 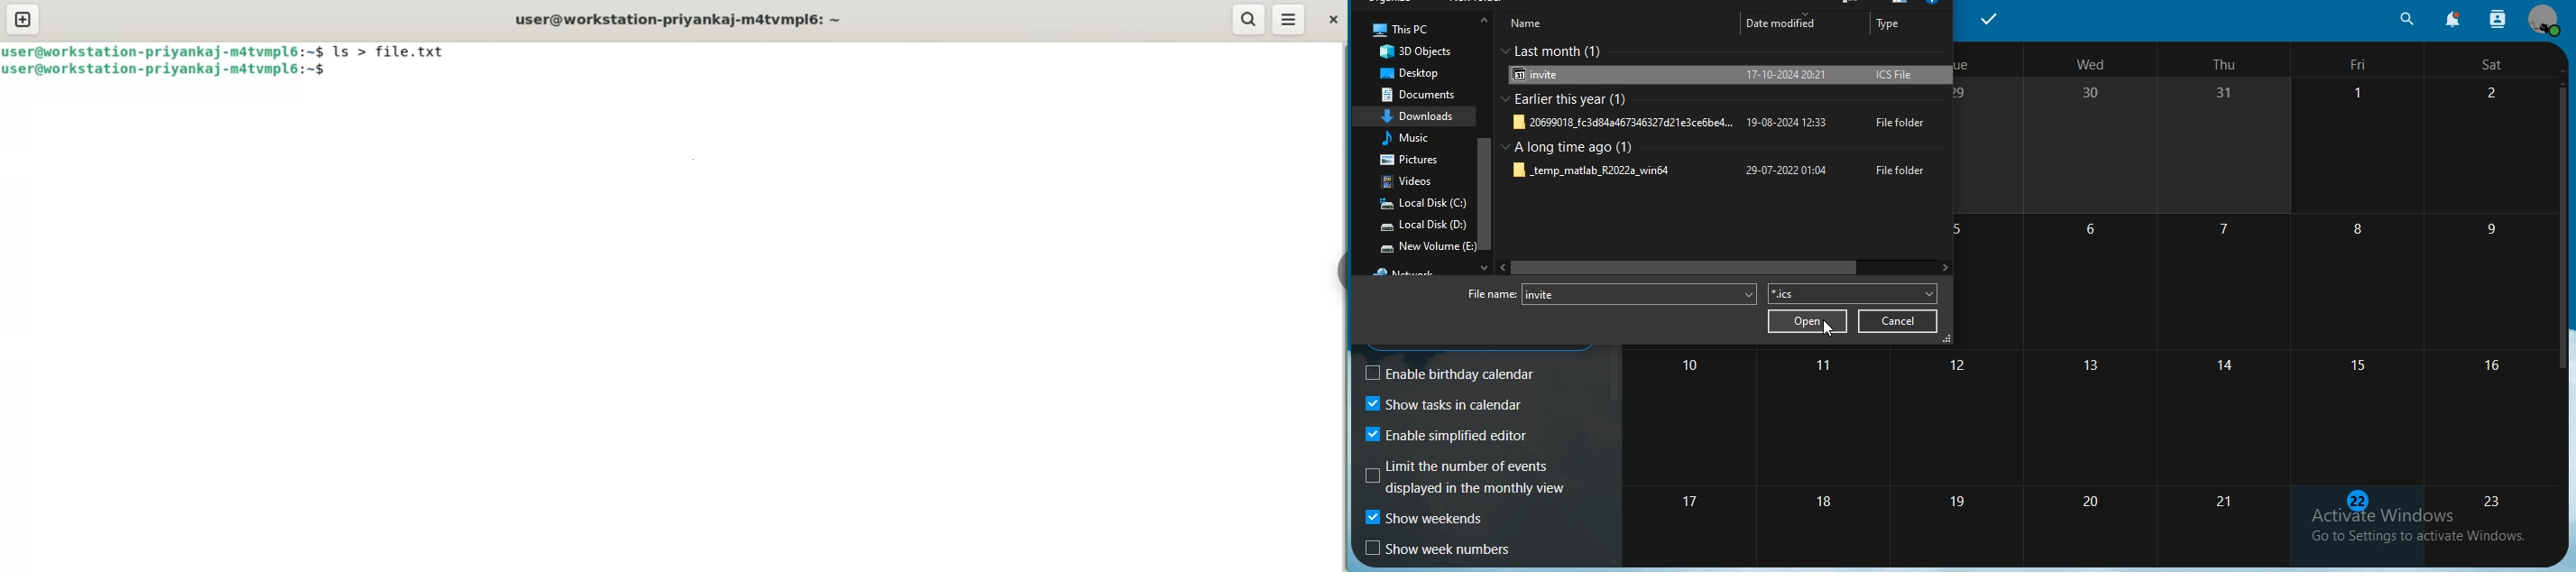 I want to click on enable birthday calendar, so click(x=1465, y=374).